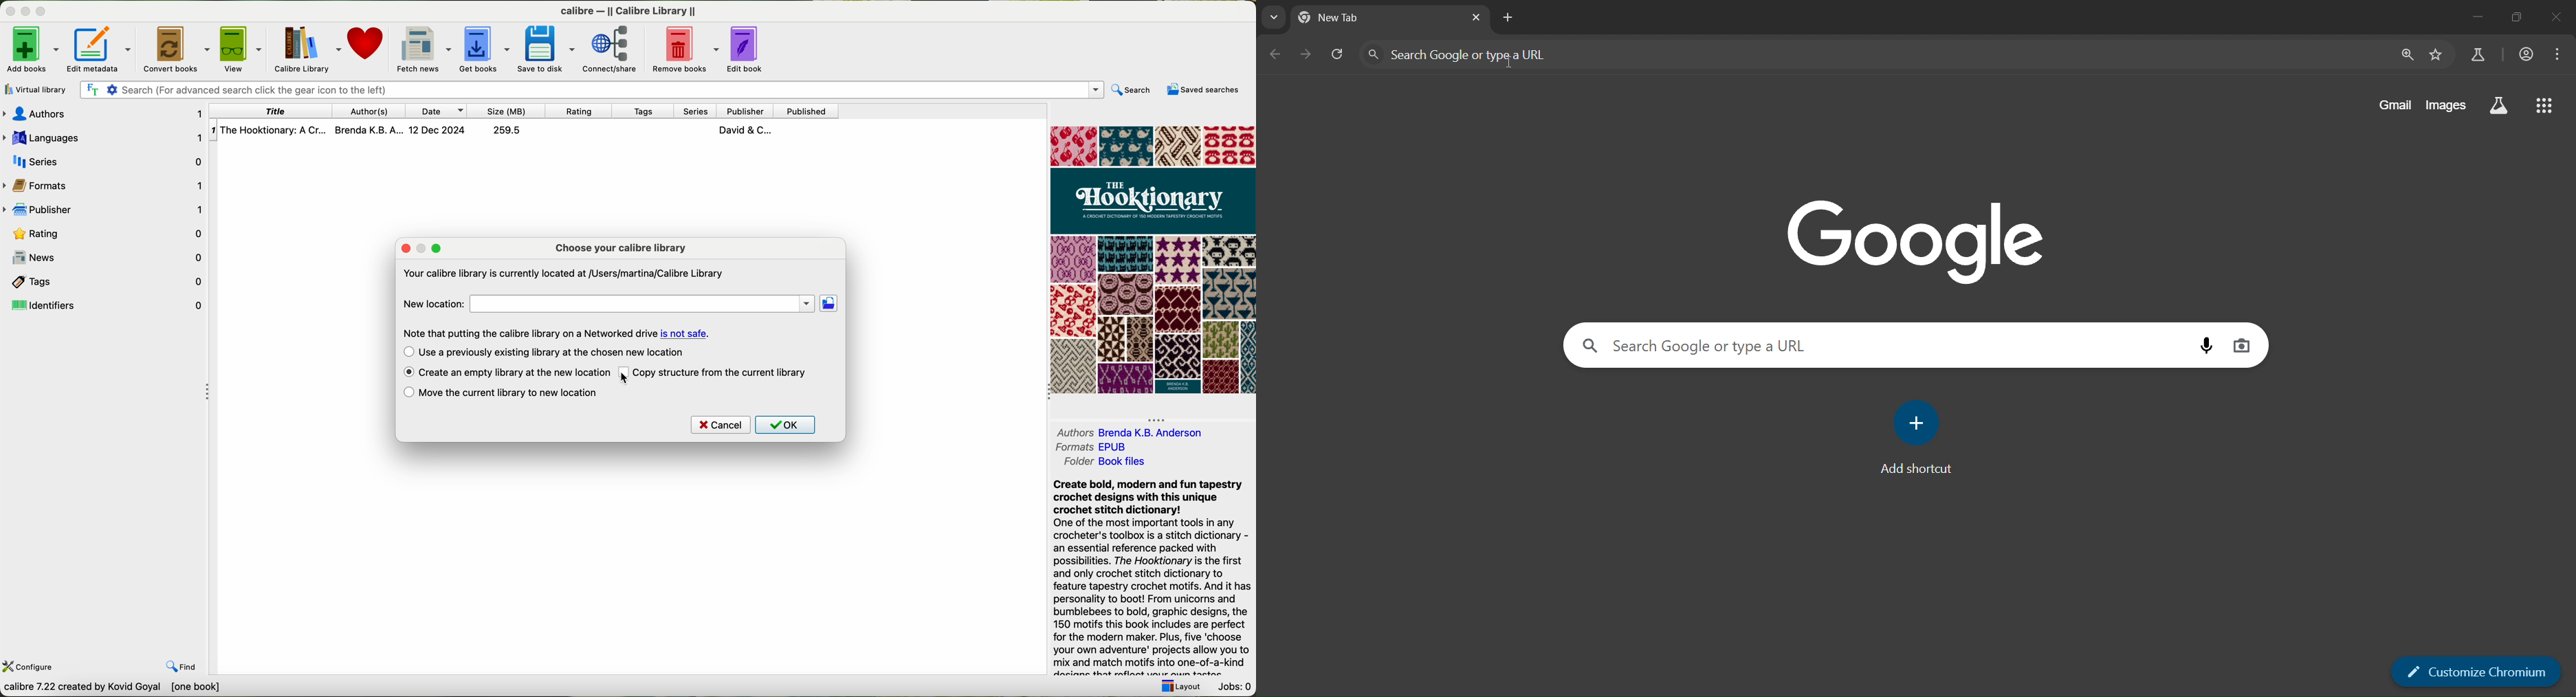  I want to click on Create bold, modern and fun tapestrycrochet designs with this uniquecrochet stitch dictionary!One of the most important tools in anycrocheter's toolbox is a stitch dictionary -an essential reference packed withpossibilities. The Hooktionary is the firstand only crochet stitch dictionary tofeature tapestry crochet motifs. And it haspersonality to boot! From unicorns andbumblebees to bold, graphic designs, the150 motifs this book includes are perfectfor the modern maker. Plus, five ‘chooseyour own adventure' projects allow you tomix and match motifs into one-of-a-kind, so click(1147, 576).